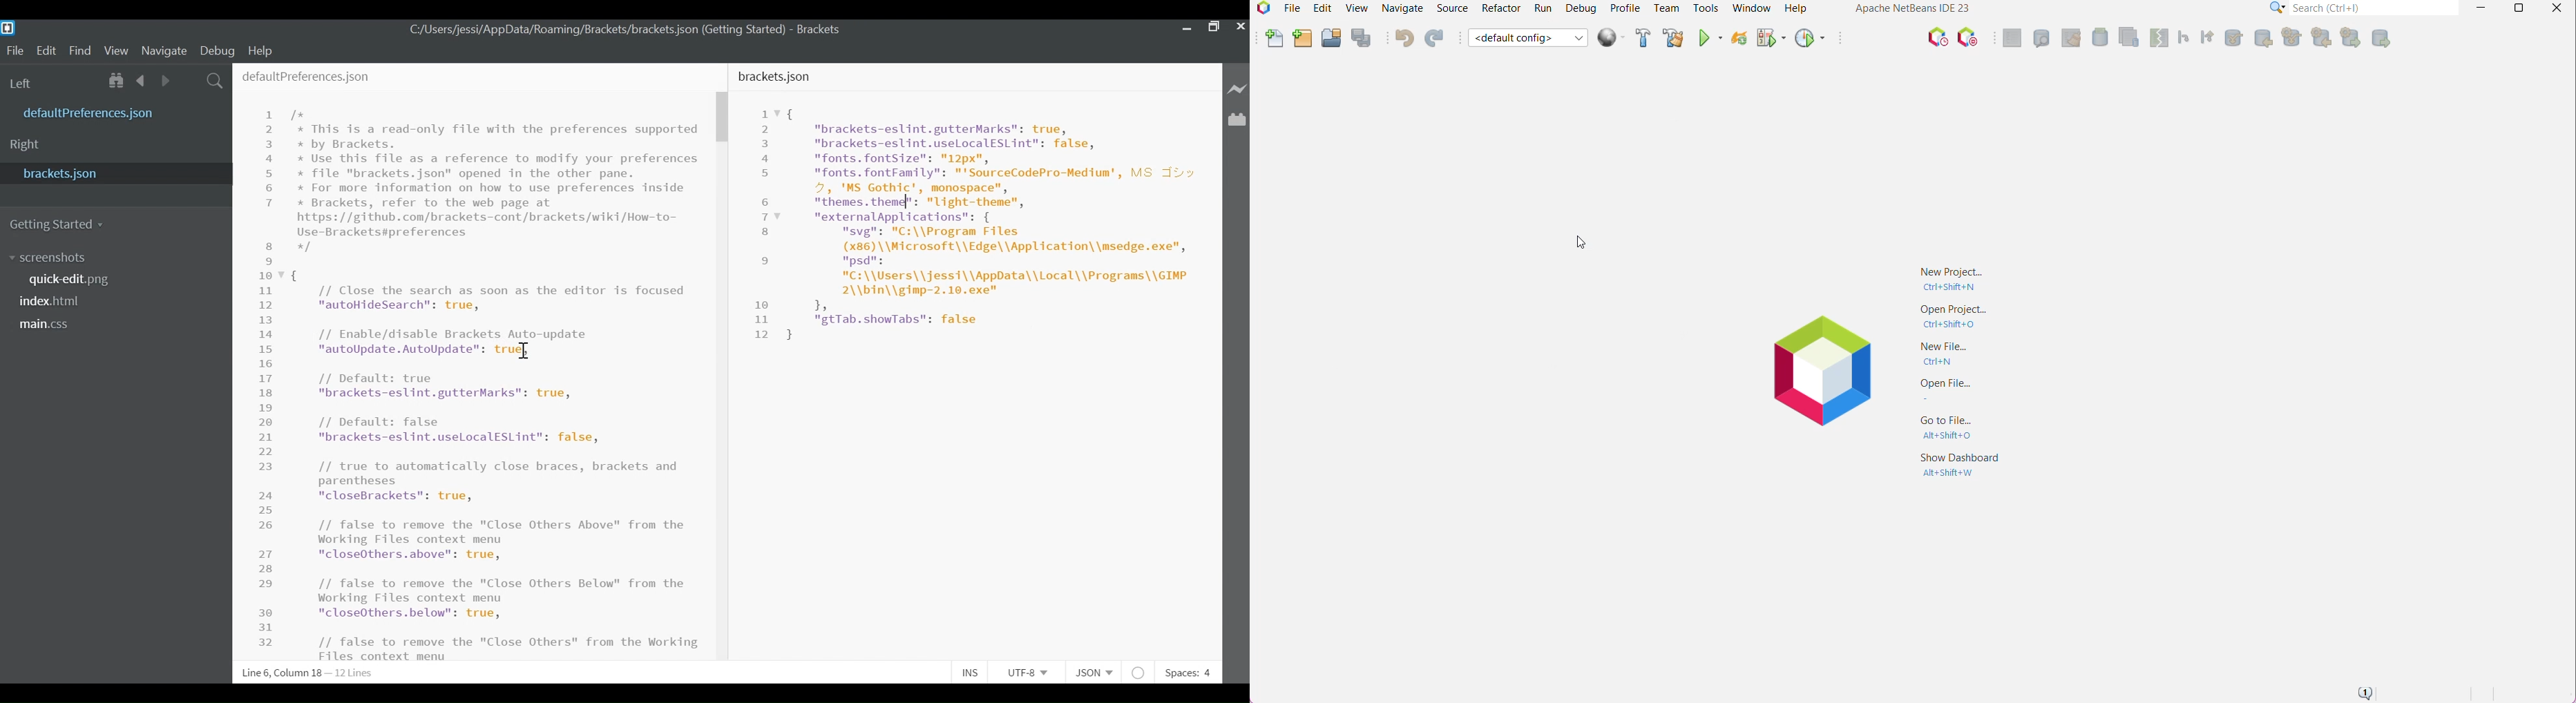 This screenshot has height=728, width=2576. I want to click on minimize, so click(1186, 25).